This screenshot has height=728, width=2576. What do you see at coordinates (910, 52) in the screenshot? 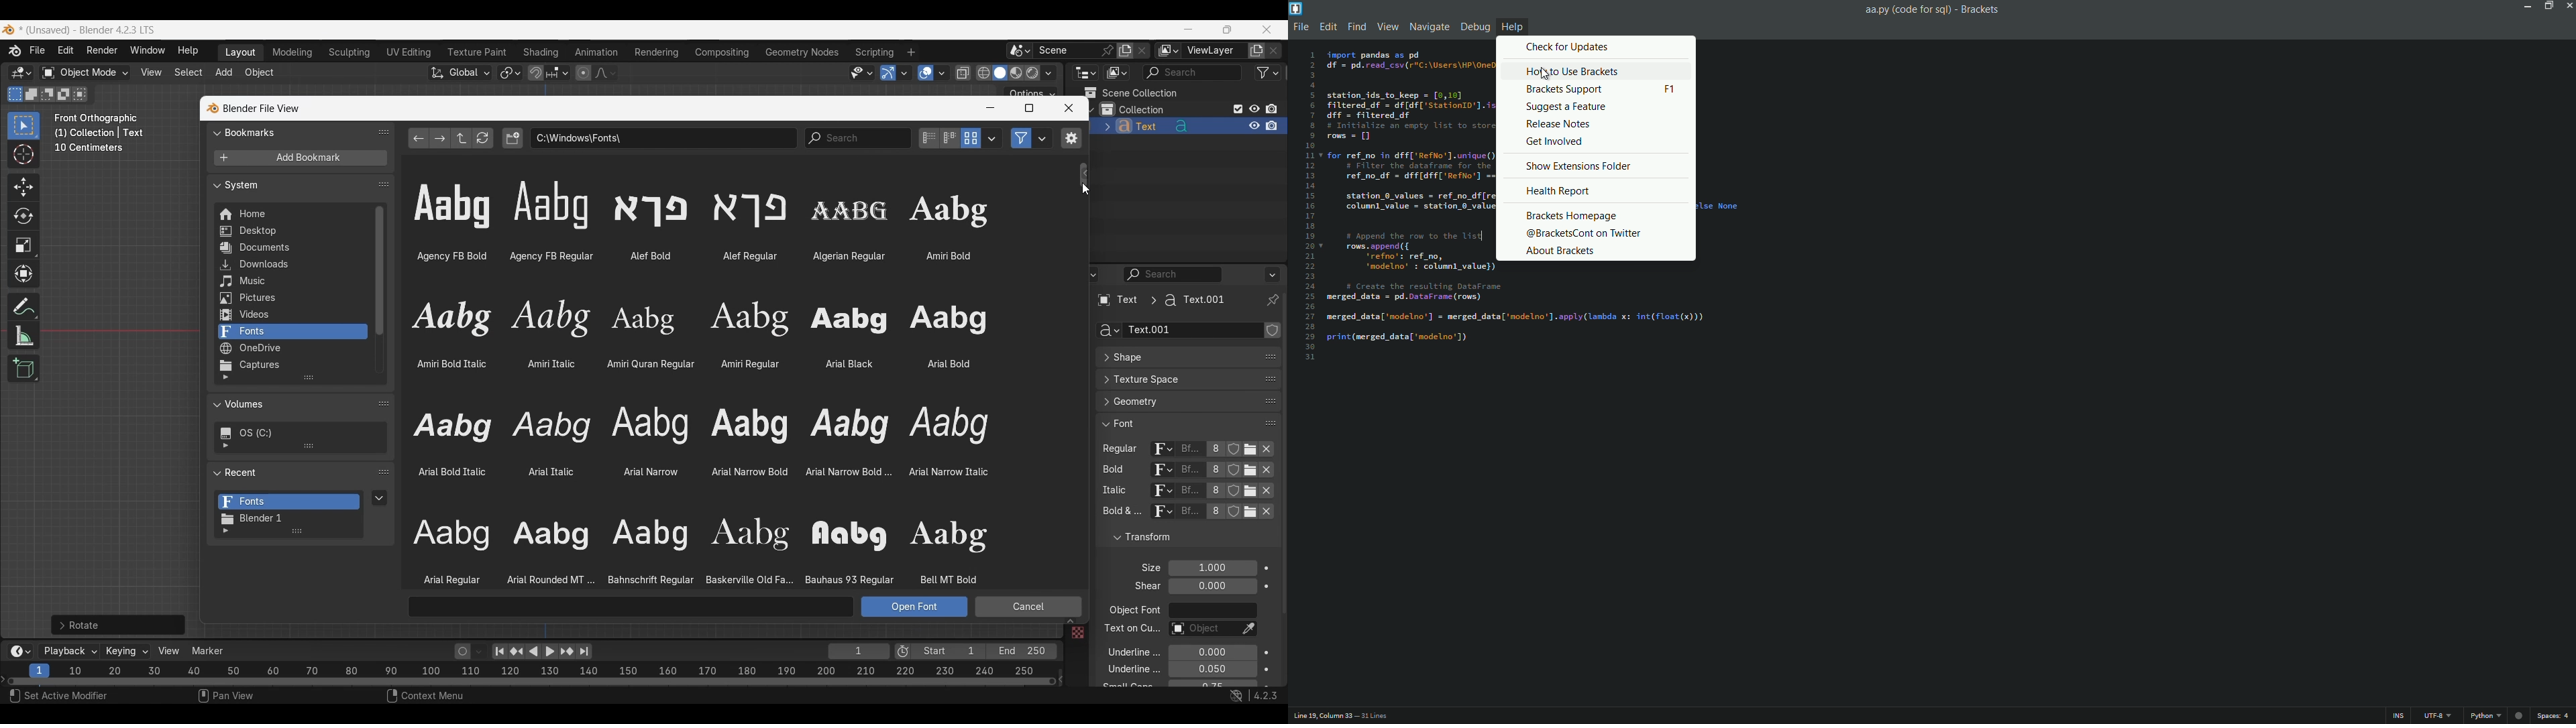
I see `Add workspace` at bounding box center [910, 52].